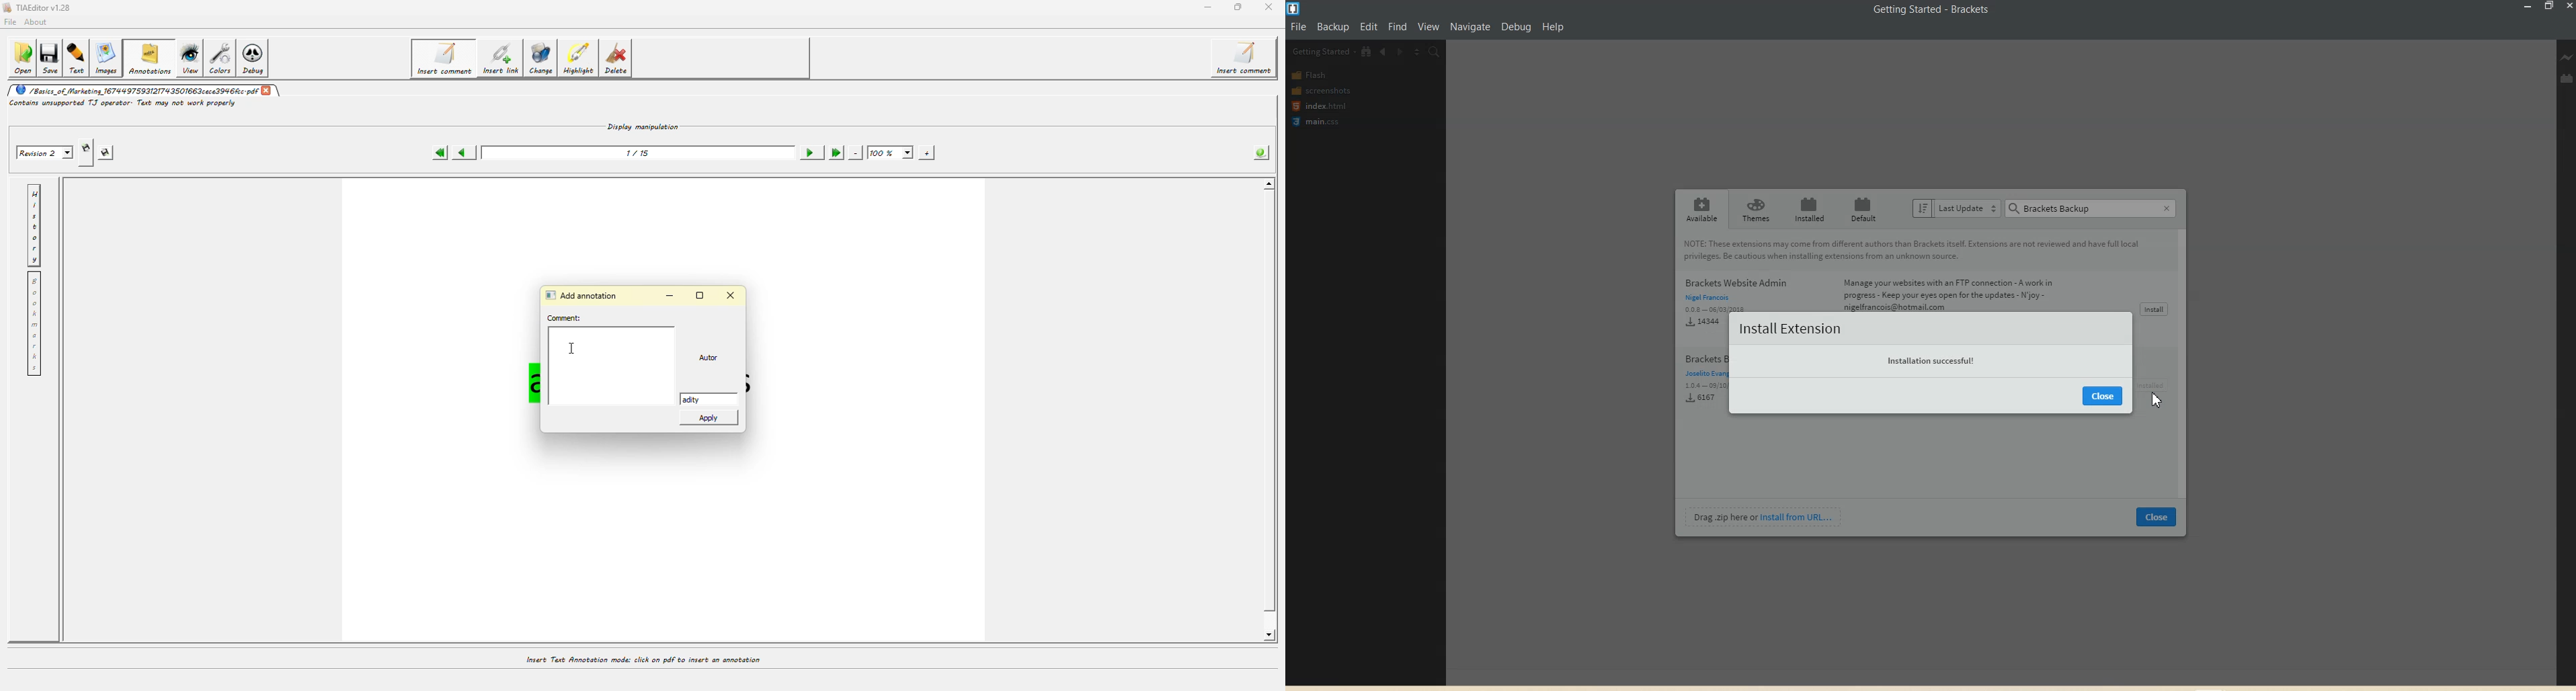 The image size is (2576, 700). Describe the element at coordinates (1334, 25) in the screenshot. I see `` at that location.